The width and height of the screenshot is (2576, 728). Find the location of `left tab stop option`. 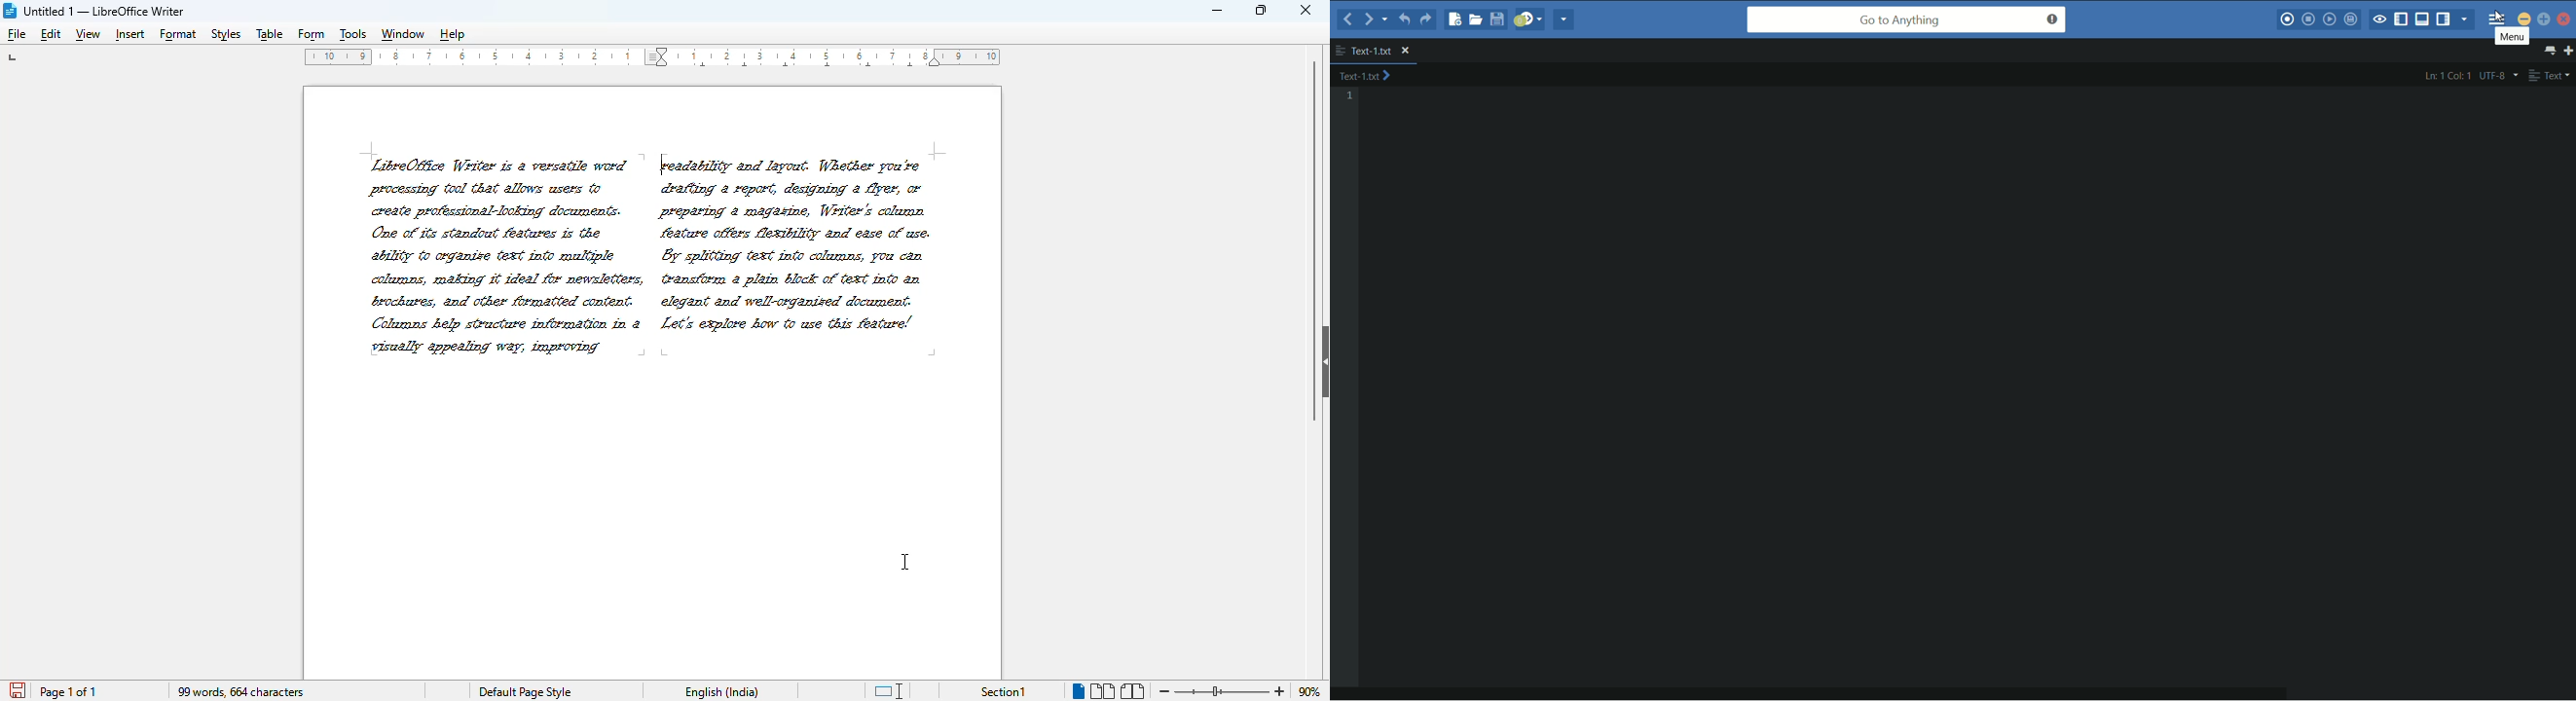

left tab stop option is located at coordinates (16, 57).